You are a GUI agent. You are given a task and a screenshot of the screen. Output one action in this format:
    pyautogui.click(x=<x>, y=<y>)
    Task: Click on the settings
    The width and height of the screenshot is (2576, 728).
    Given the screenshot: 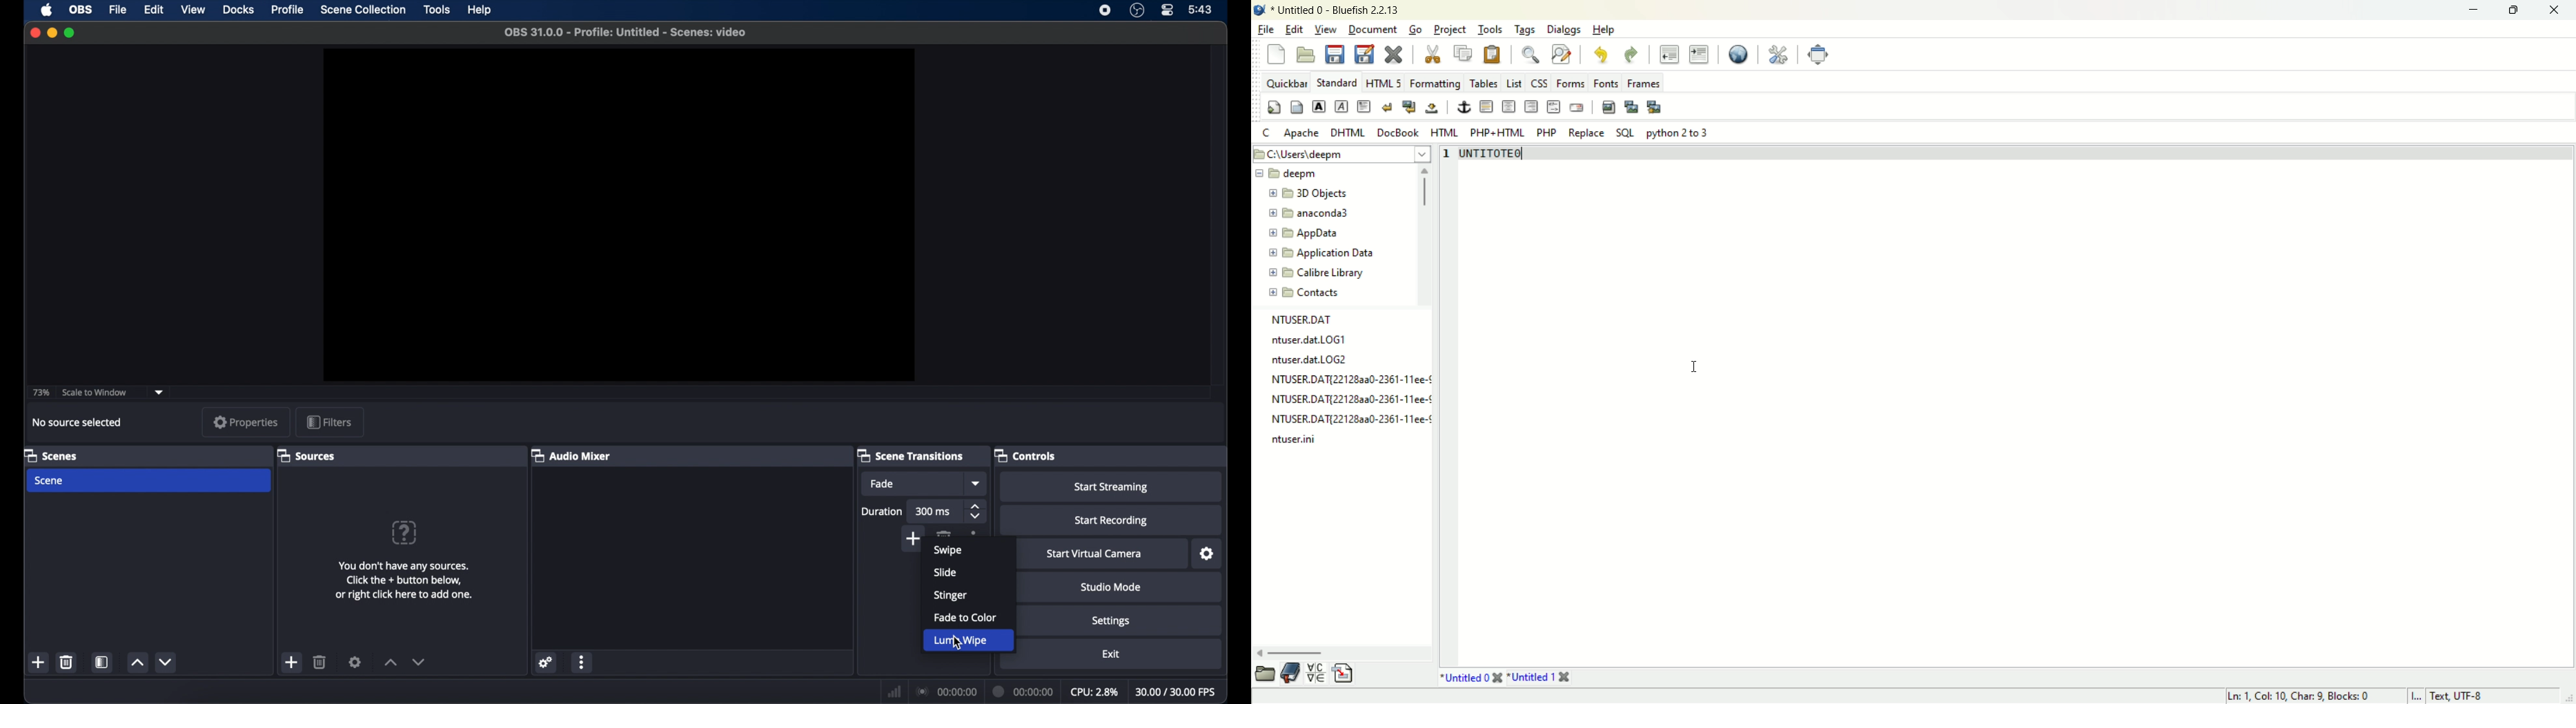 What is the action you would take?
    pyautogui.click(x=1207, y=554)
    